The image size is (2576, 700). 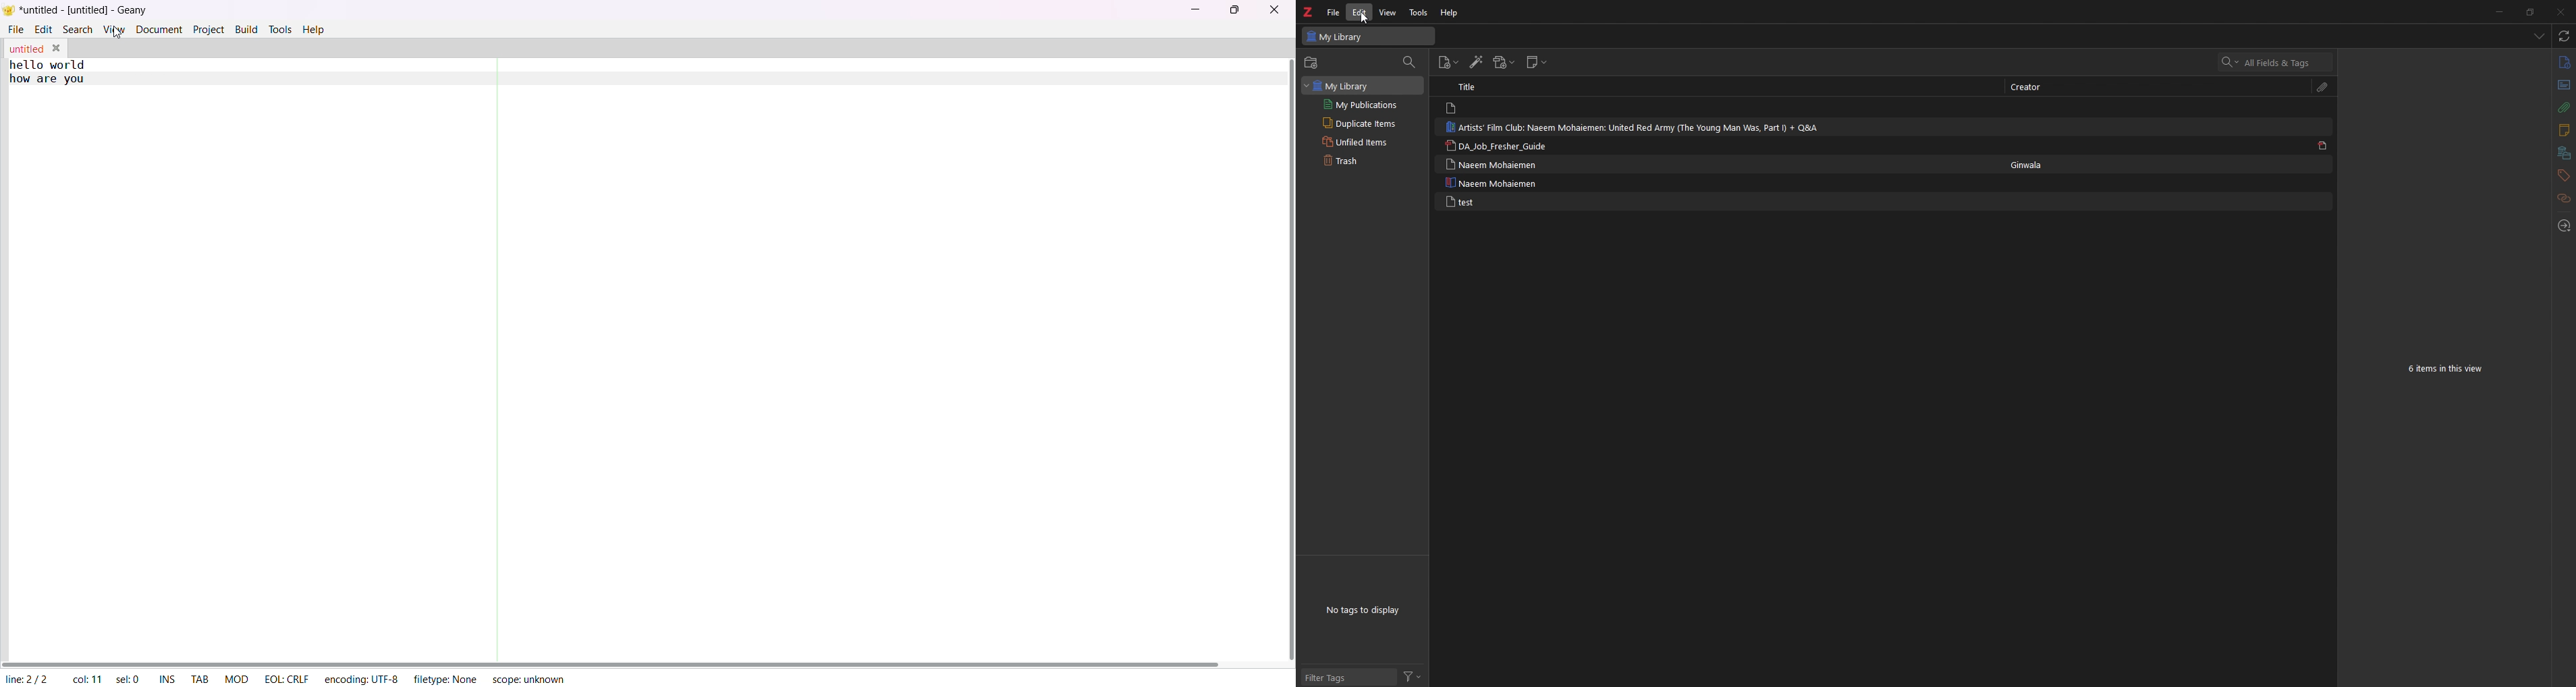 What do you see at coordinates (2539, 37) in the screenshot?
I see `list all tabs` at bounding box center [2539, 37].